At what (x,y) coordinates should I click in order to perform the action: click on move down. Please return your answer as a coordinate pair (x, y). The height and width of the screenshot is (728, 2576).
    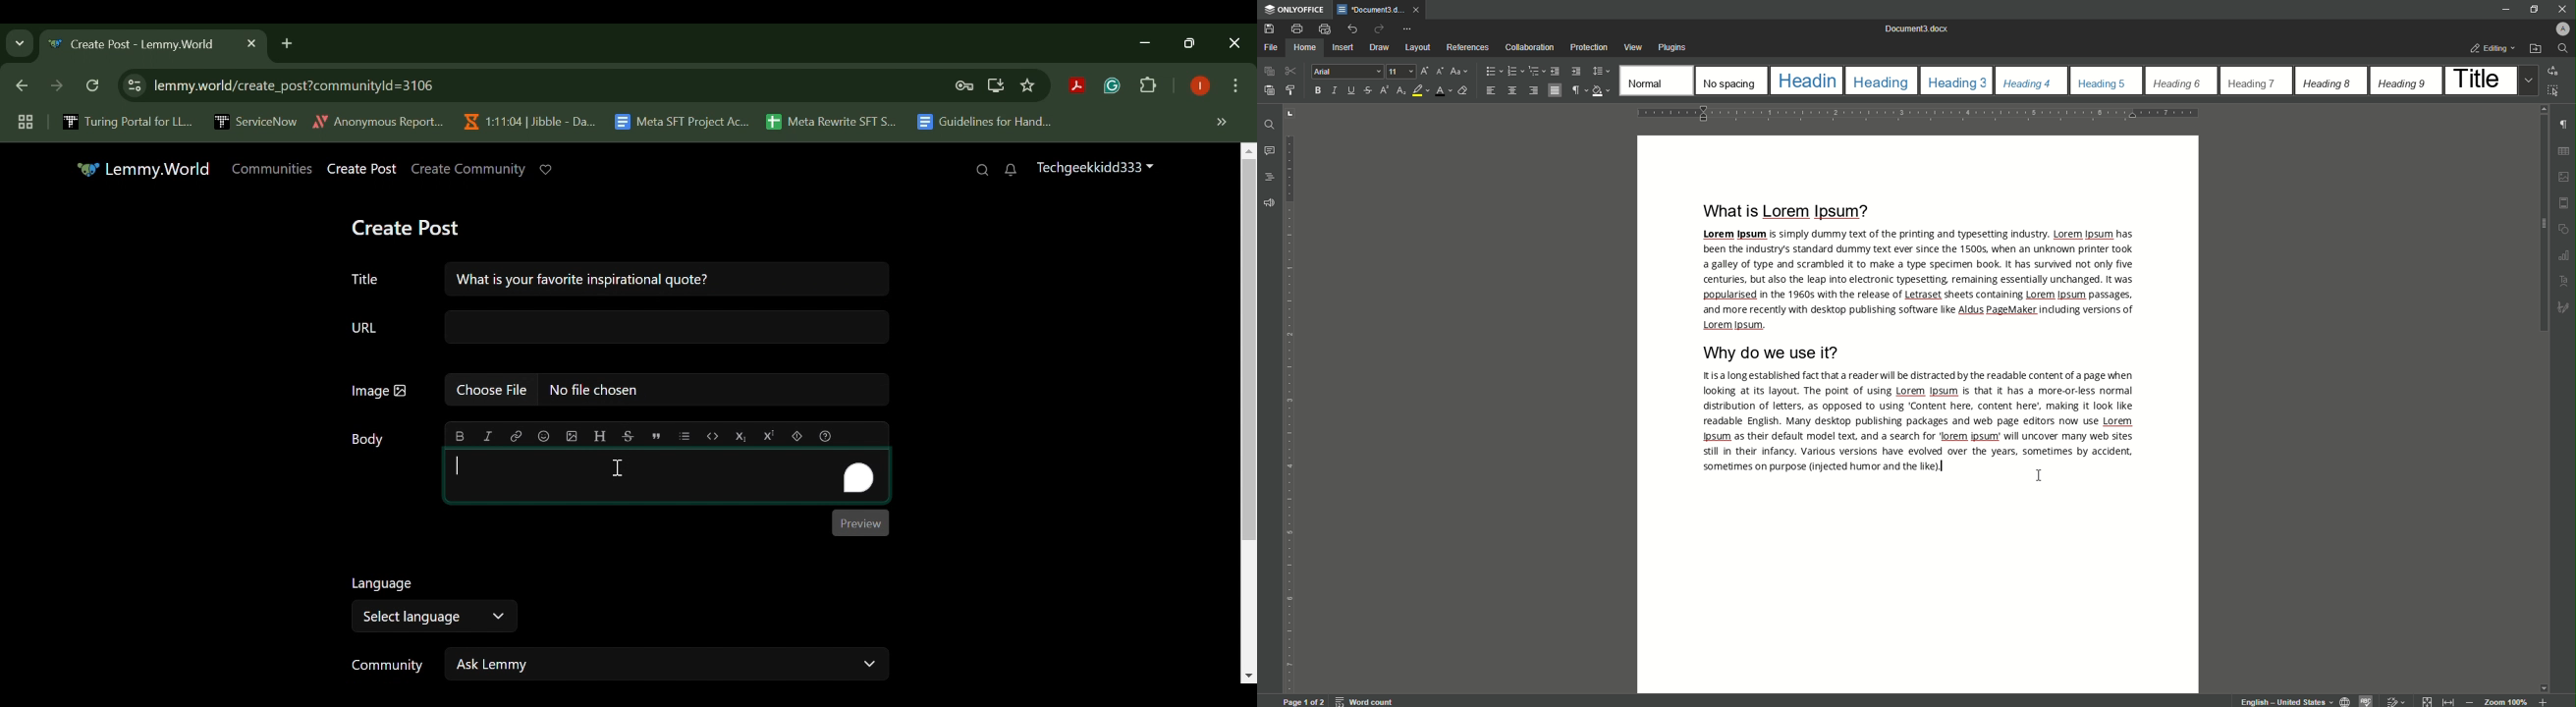
    Looking at the image, I should click on (2543, 682).